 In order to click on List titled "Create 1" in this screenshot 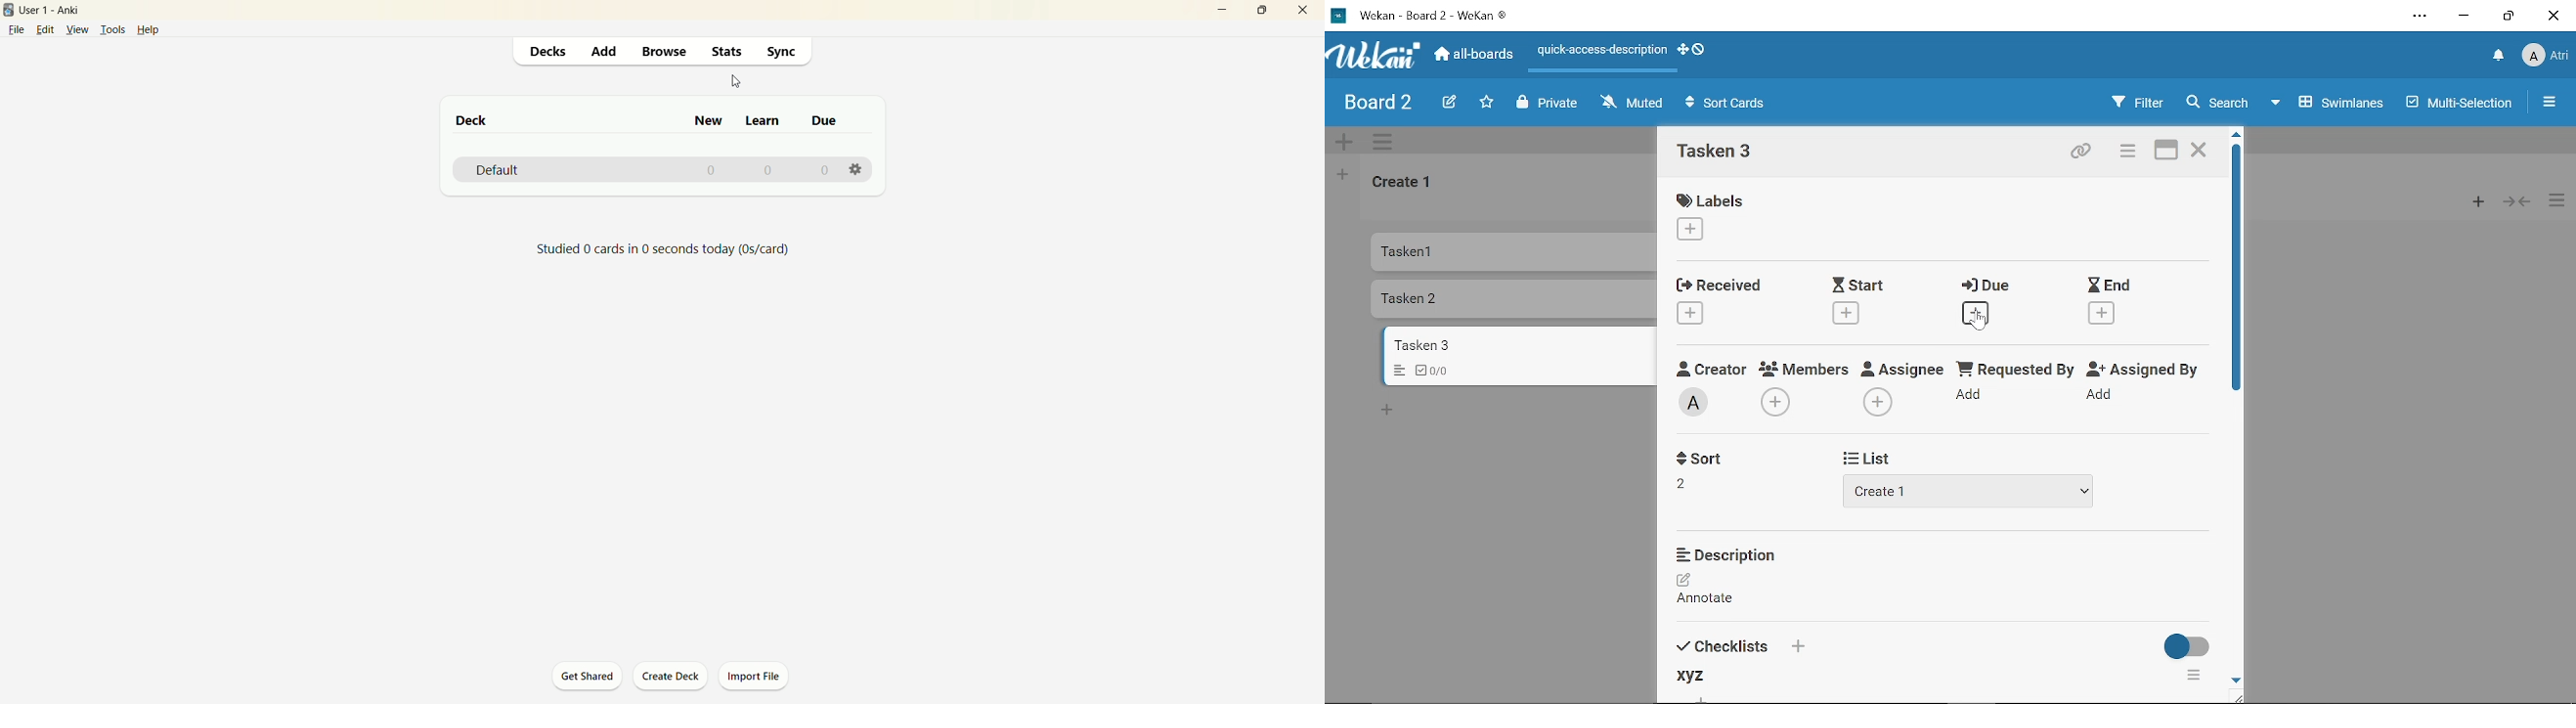, I will do `click(1405, 184)`.